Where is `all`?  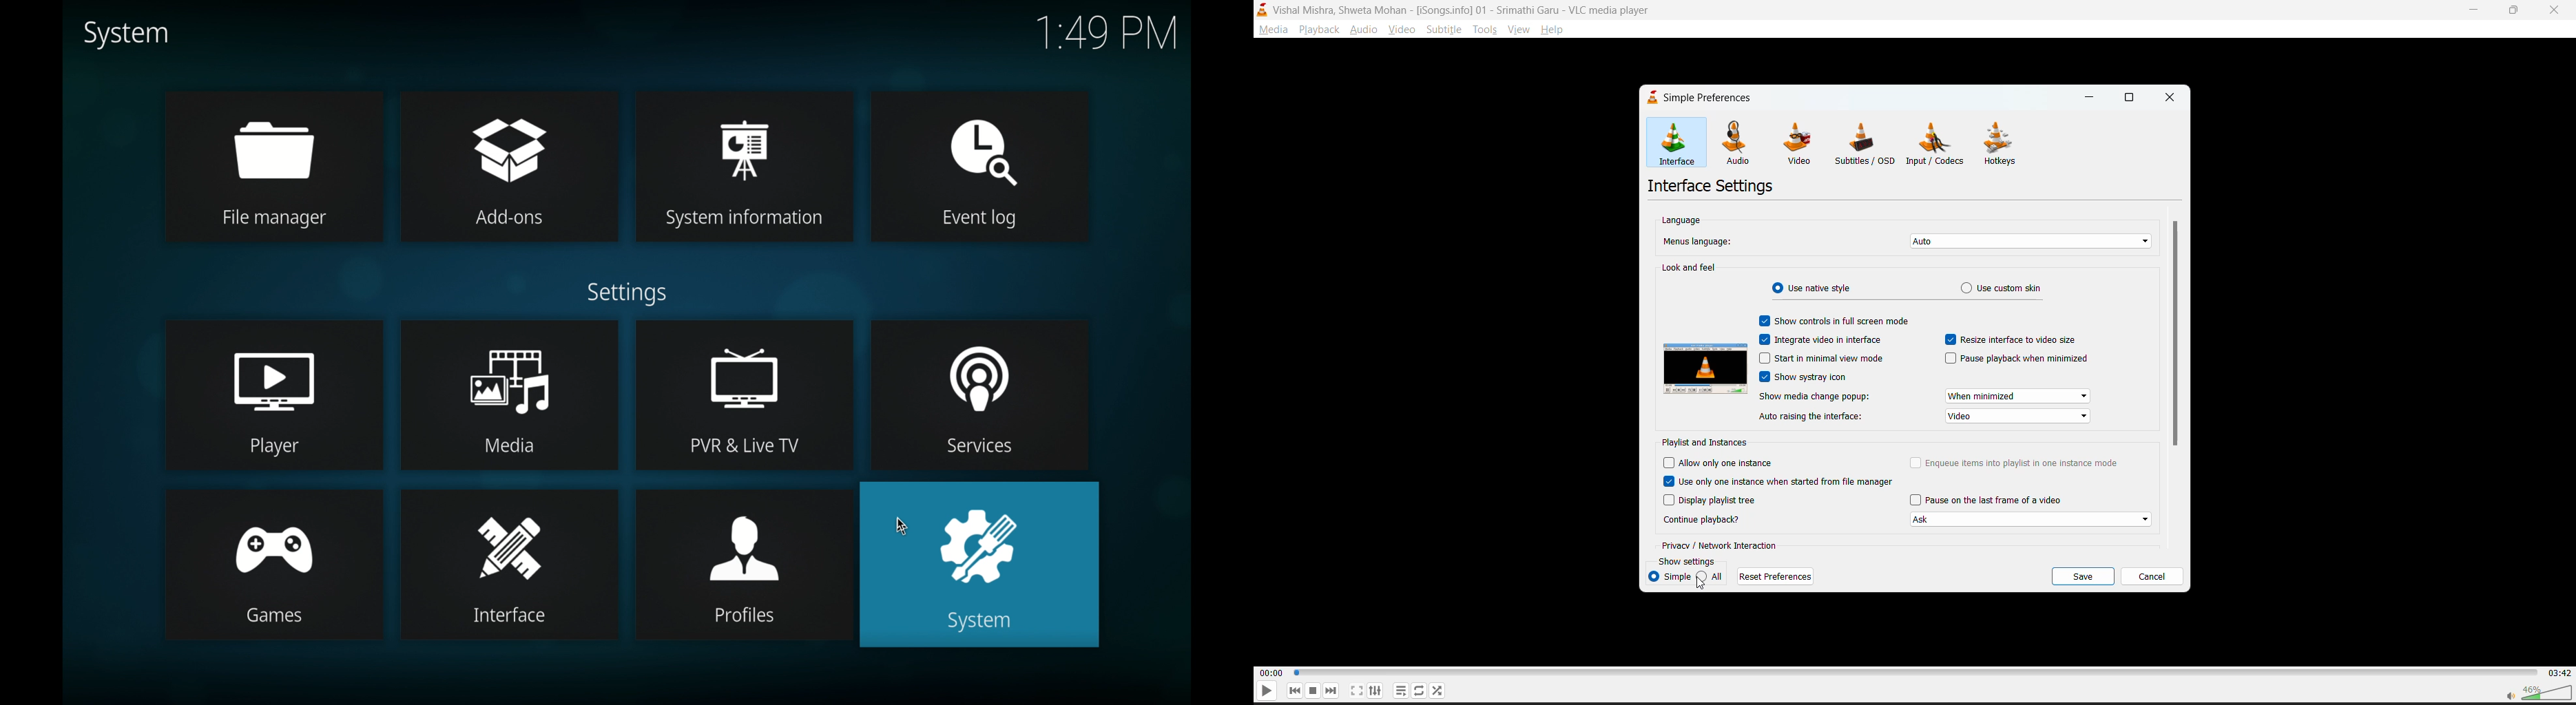
all is located at coordinates (1712, 577).